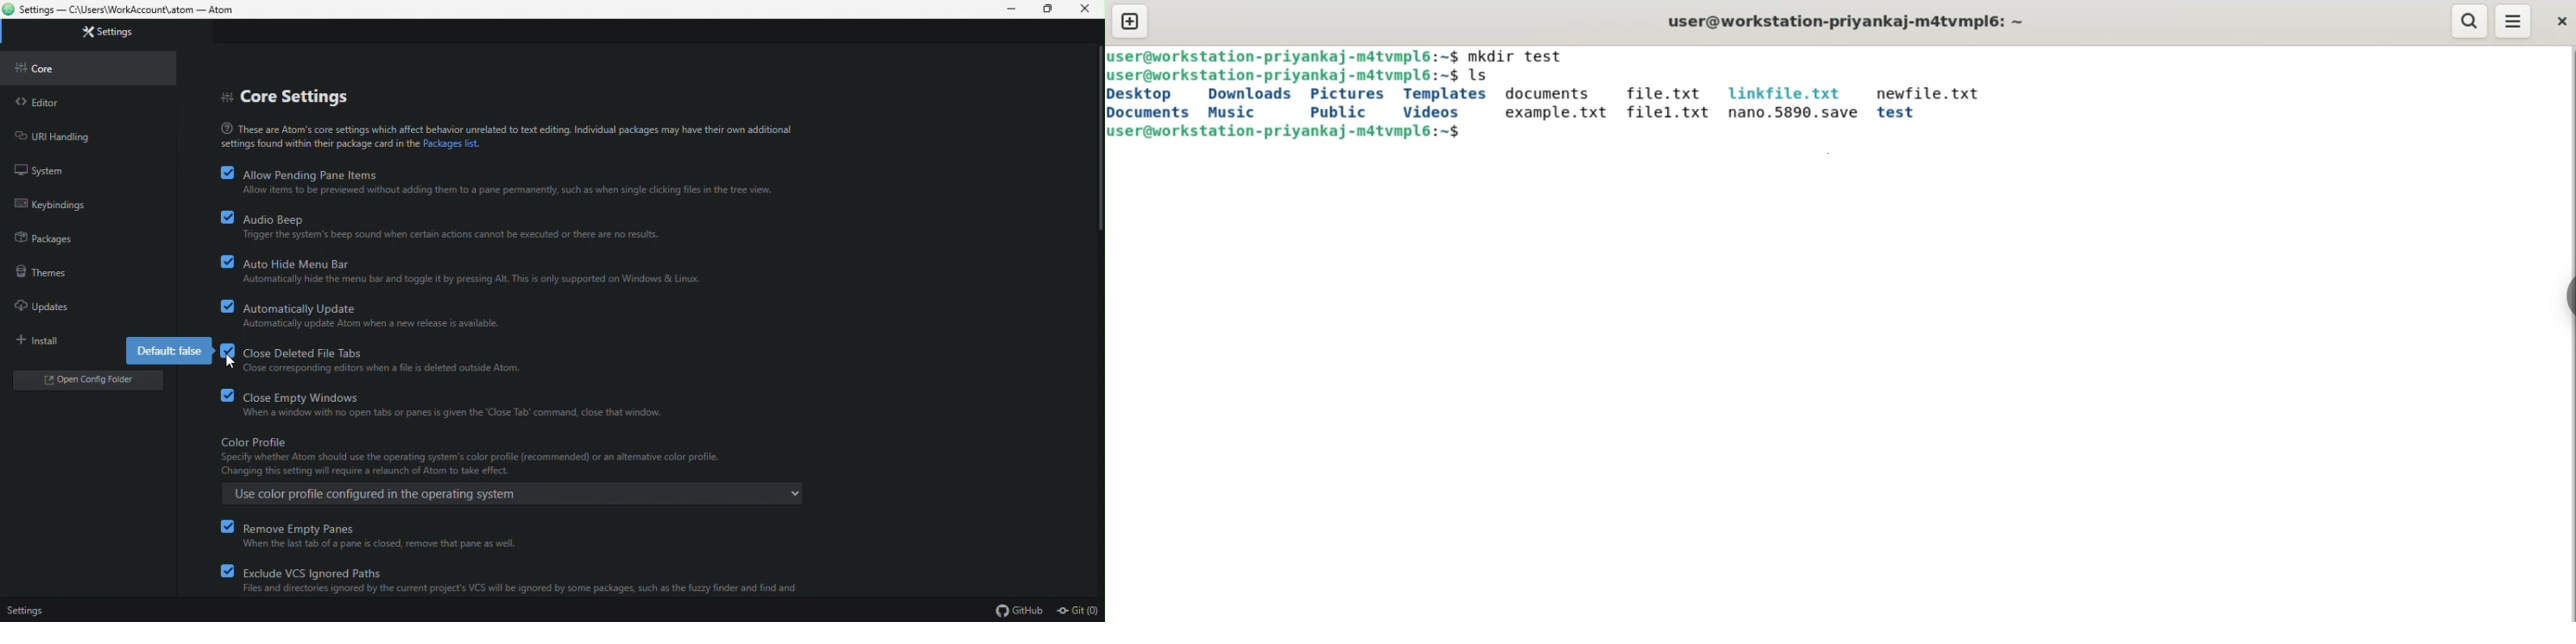  I want to click on close empty windows, so click(457, 405).